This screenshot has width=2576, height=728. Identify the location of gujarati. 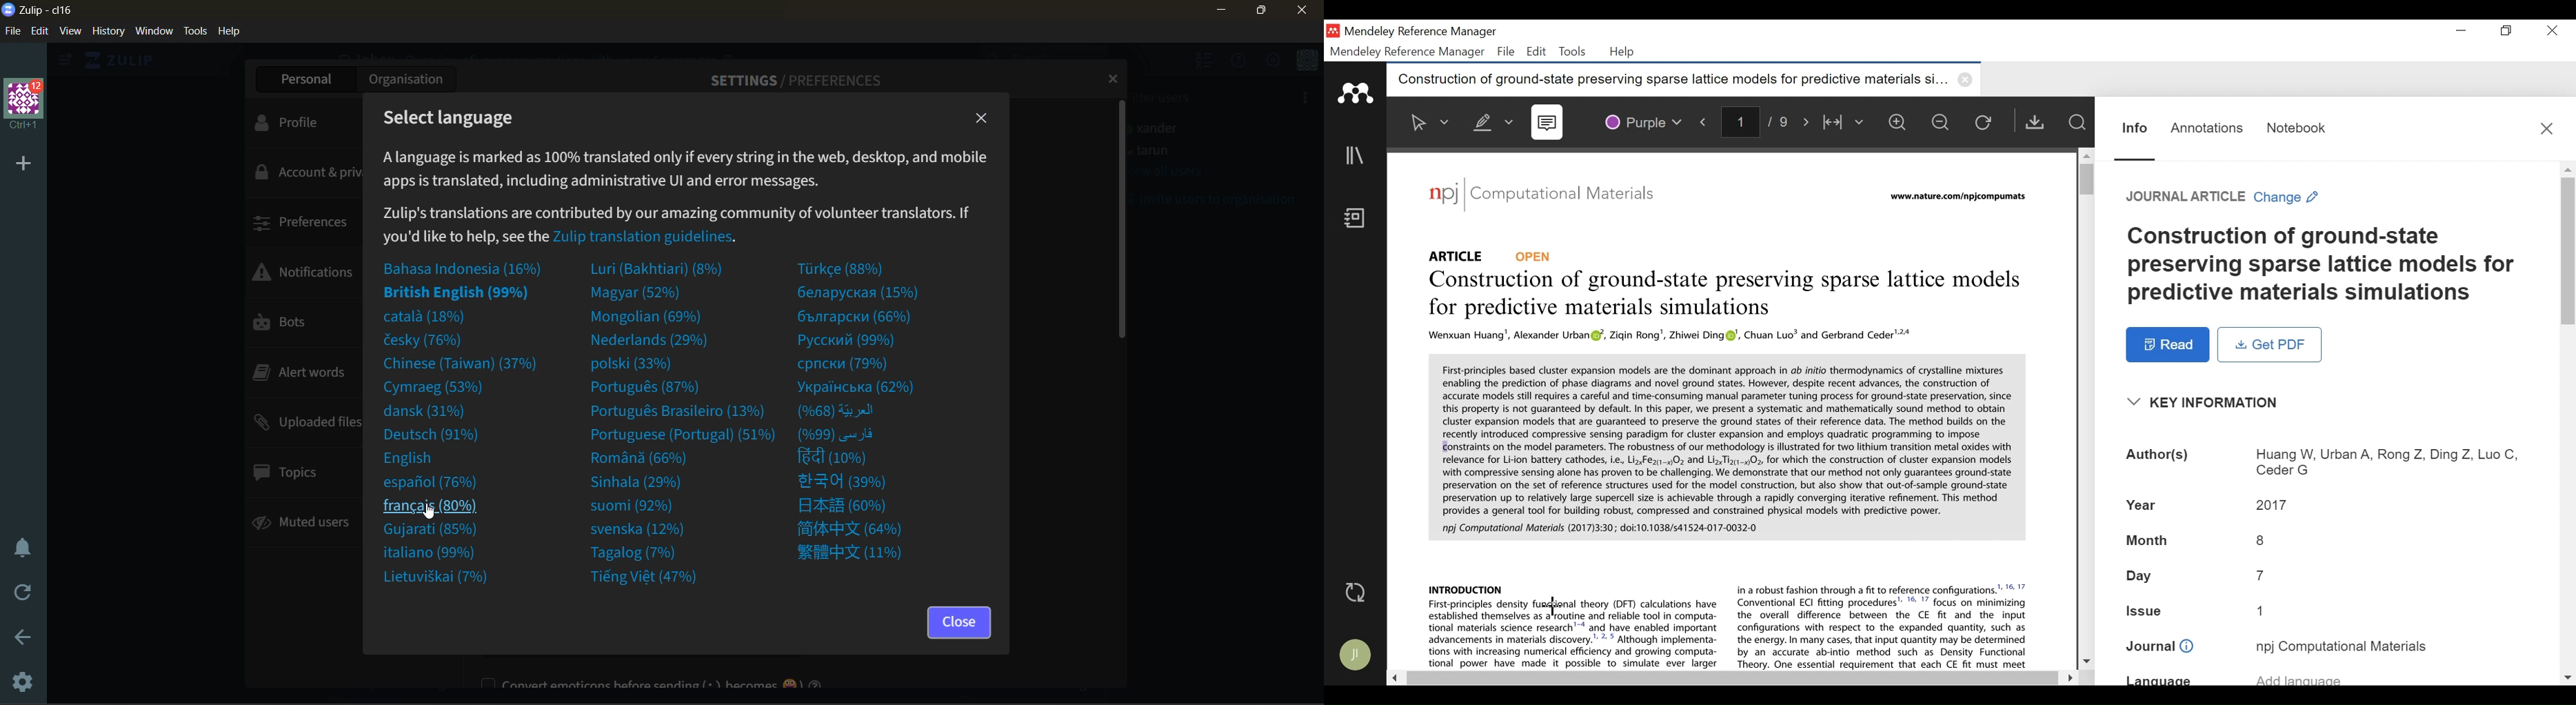
(438, 528).